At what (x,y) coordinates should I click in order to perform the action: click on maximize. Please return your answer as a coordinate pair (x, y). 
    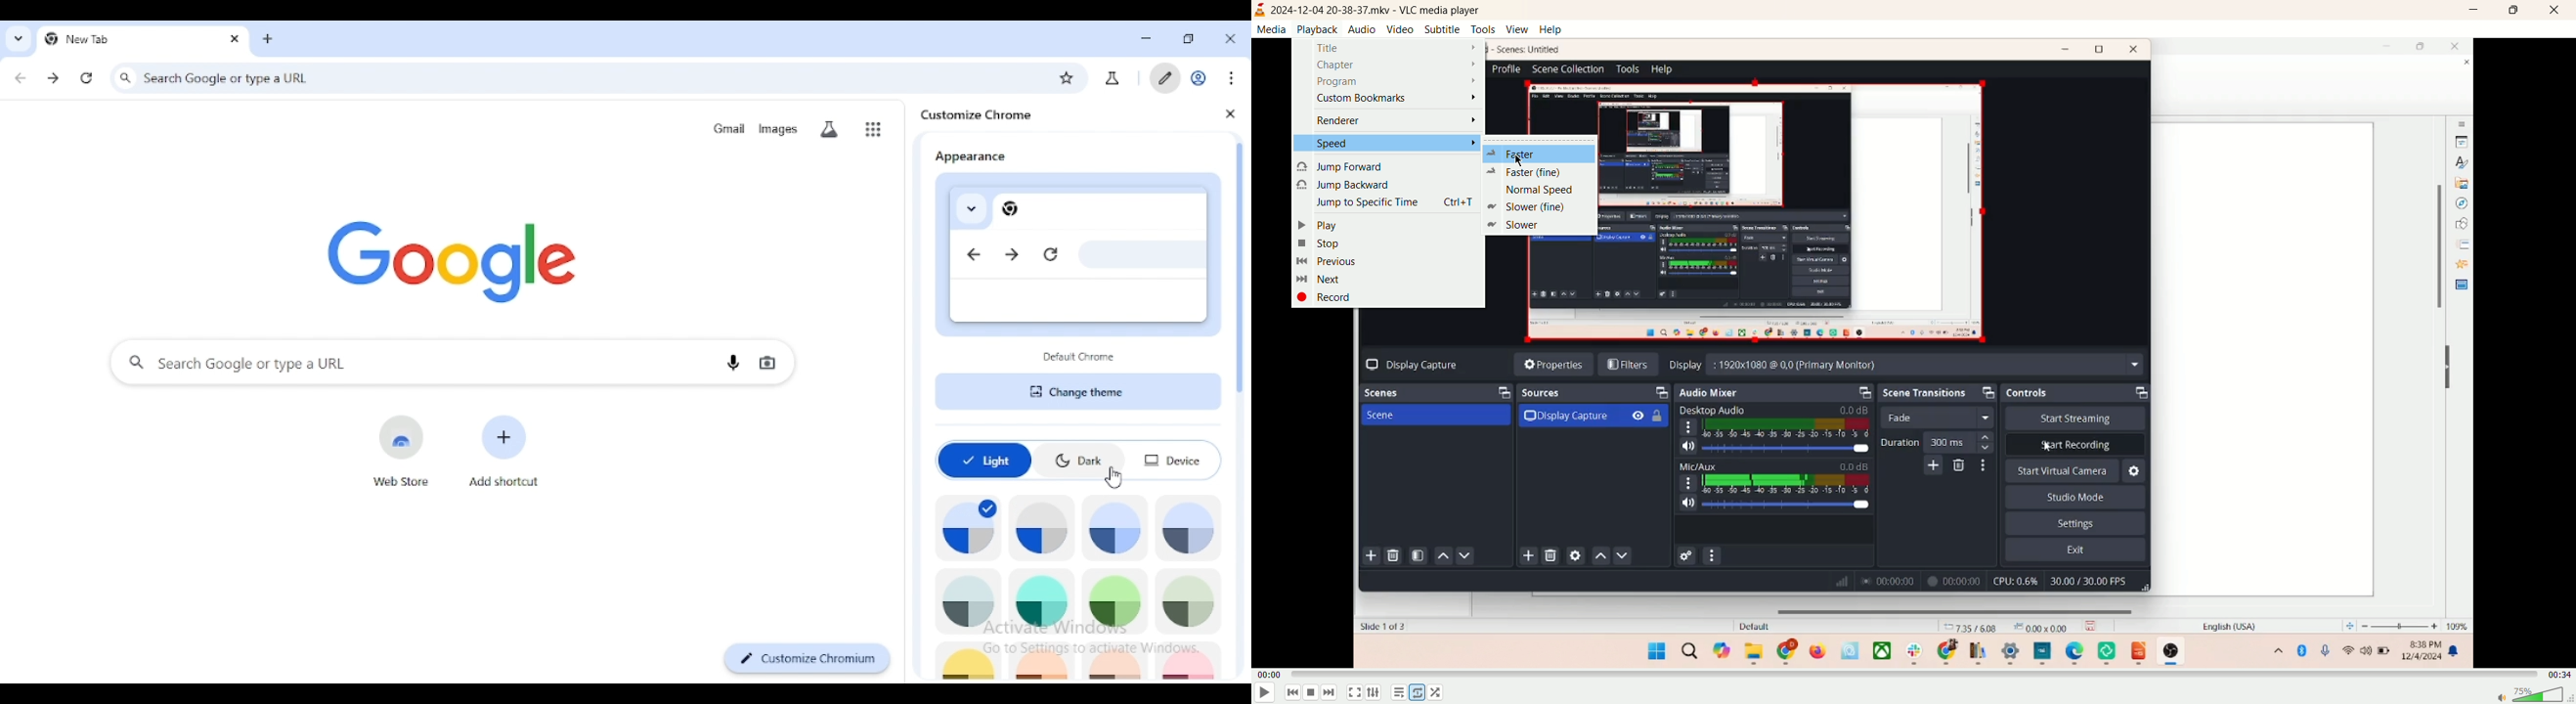
    Looking at the image, I should click on (1191, 40).